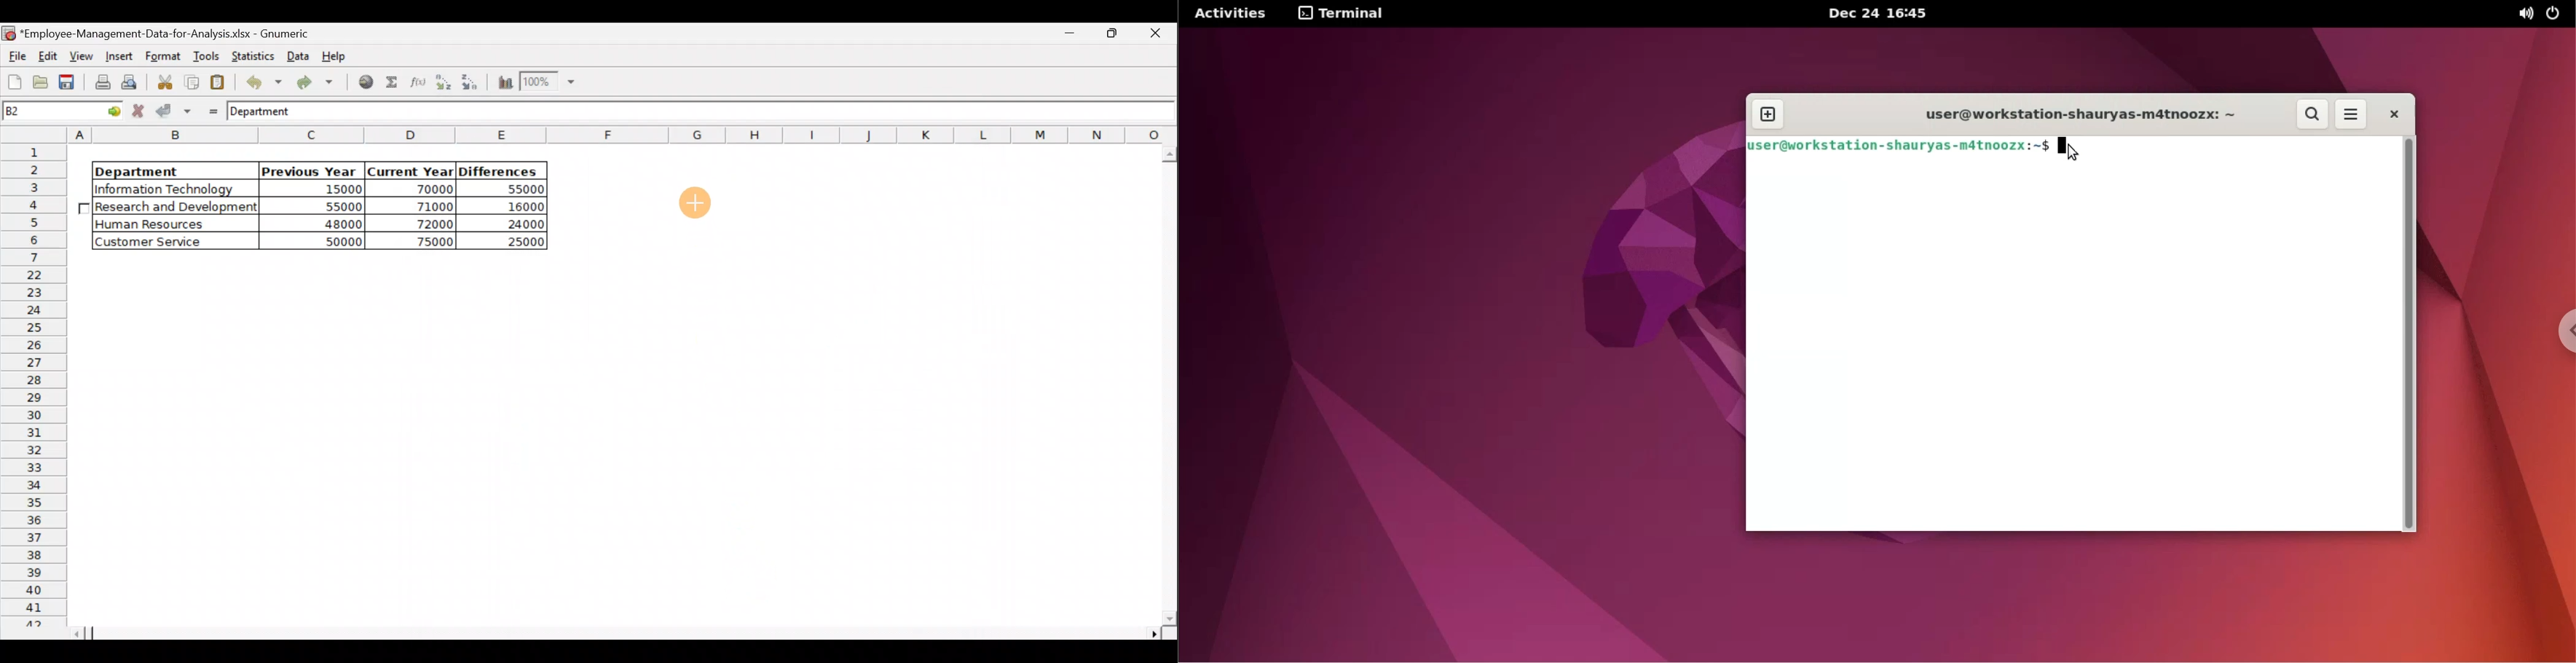  I want to click on Help, so click(336, 59).